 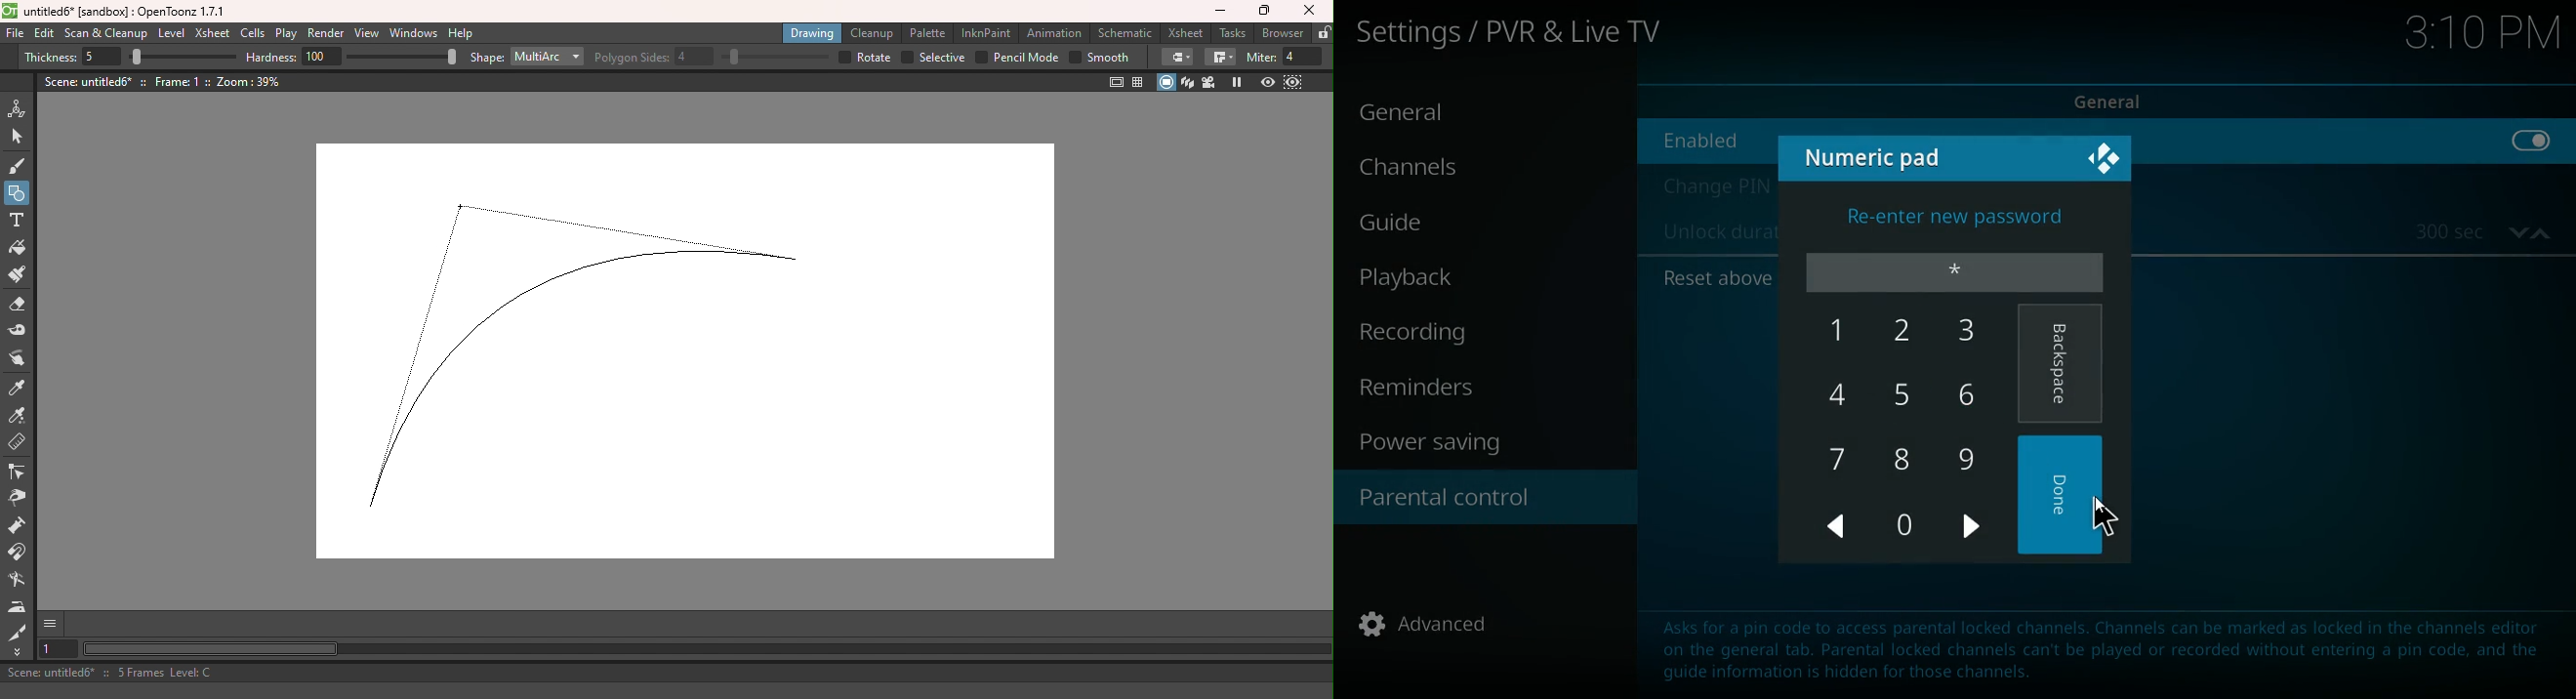 What do you see at coordinates (285, 34) in the screenshot?
I see `Play` at bounding box center [285, 34].